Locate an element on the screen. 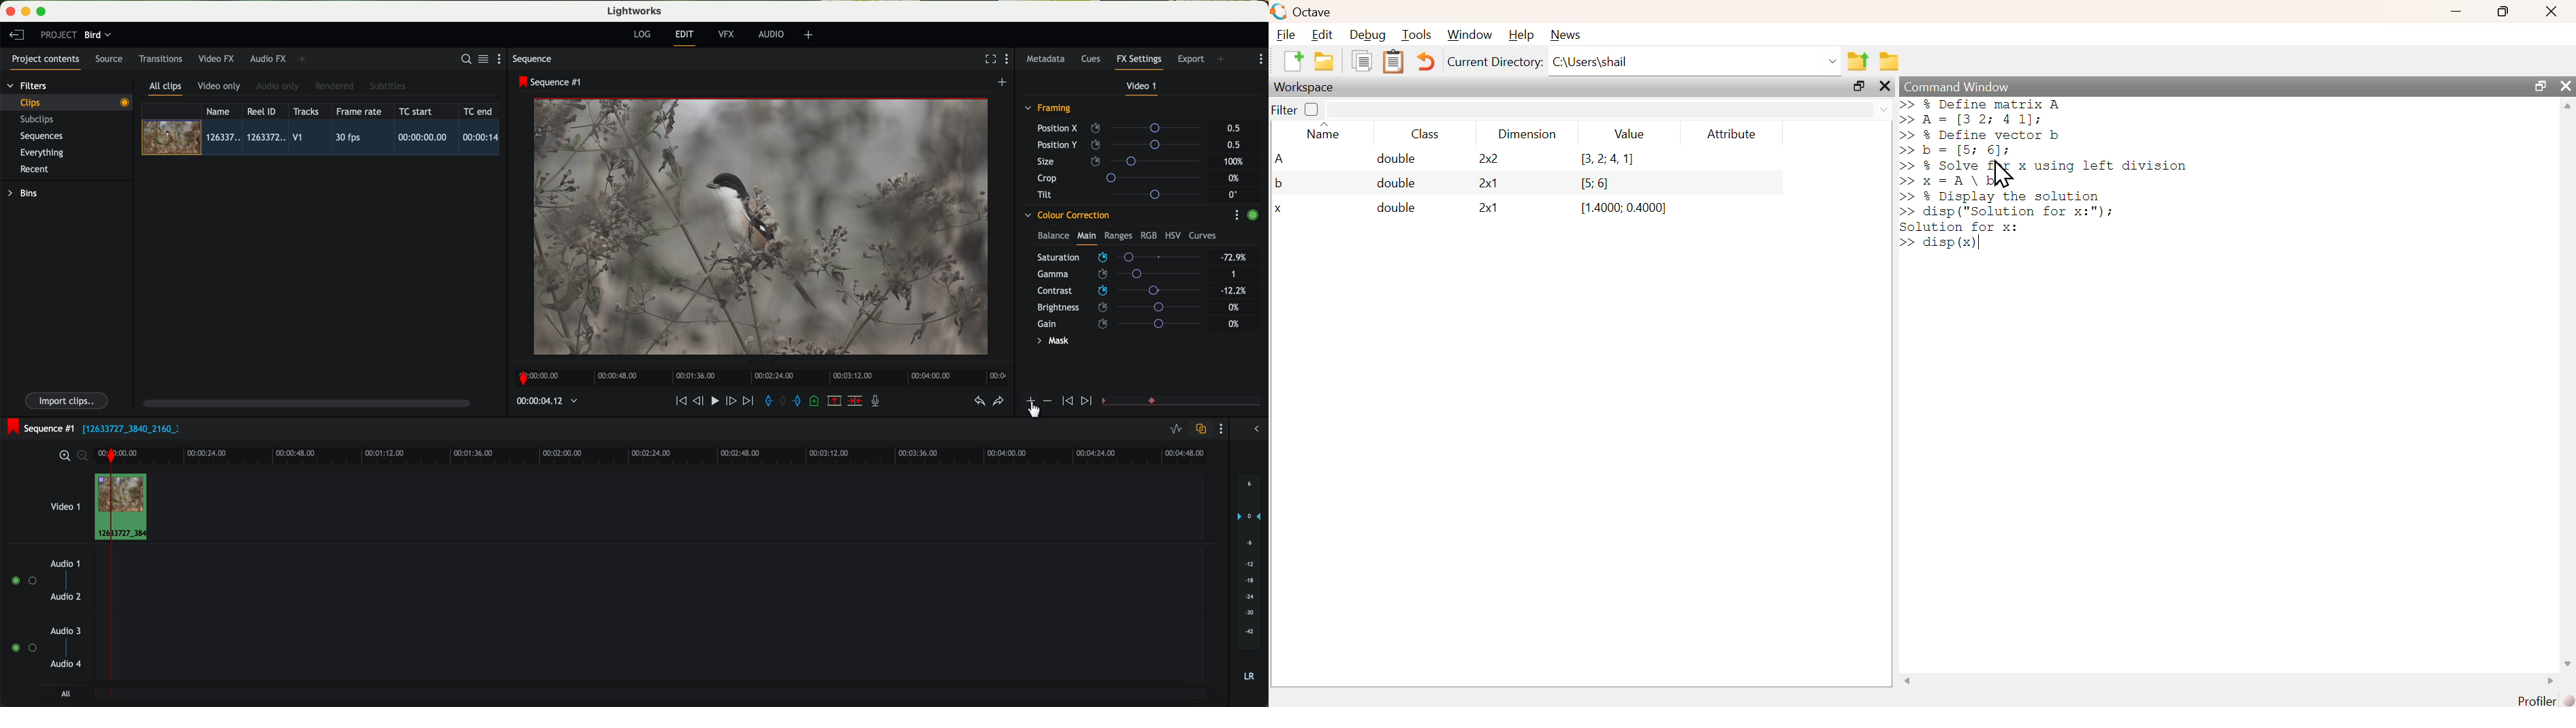  2x2 is located at coordinates (1480, 159).